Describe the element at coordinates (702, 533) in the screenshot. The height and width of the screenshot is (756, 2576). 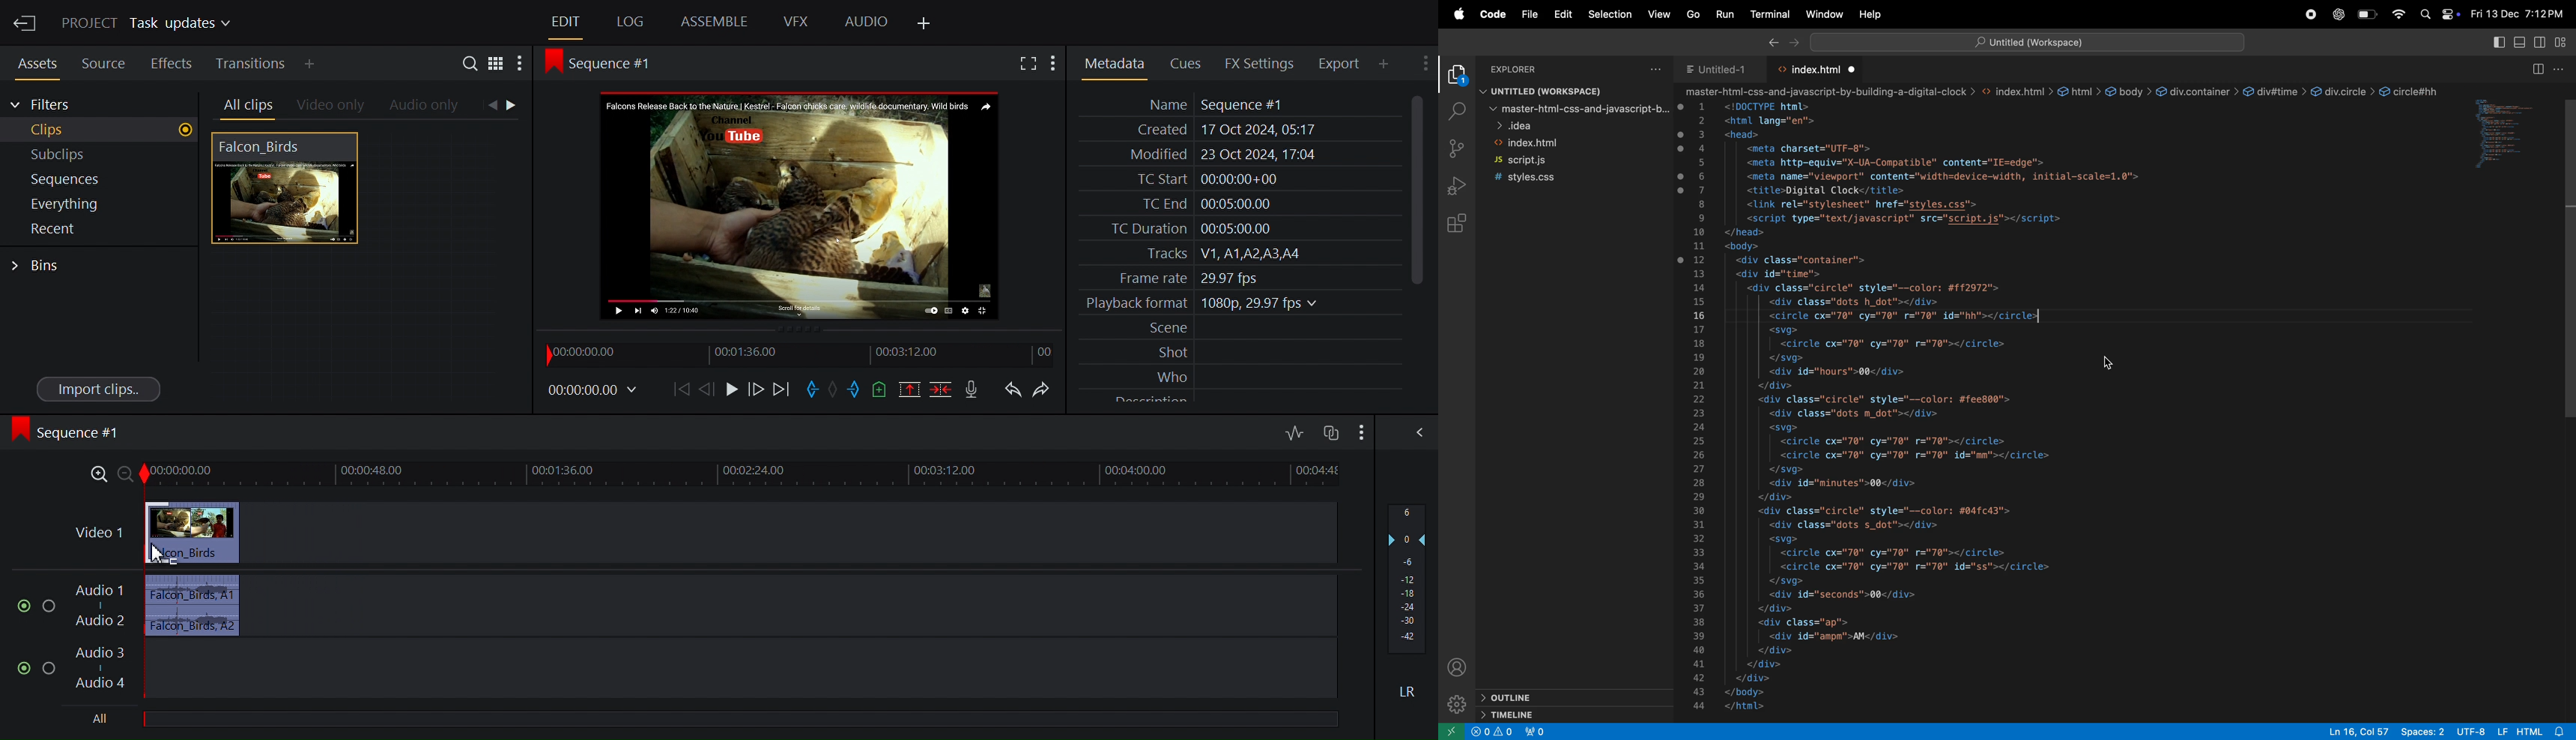
I see `Video track` at that location.